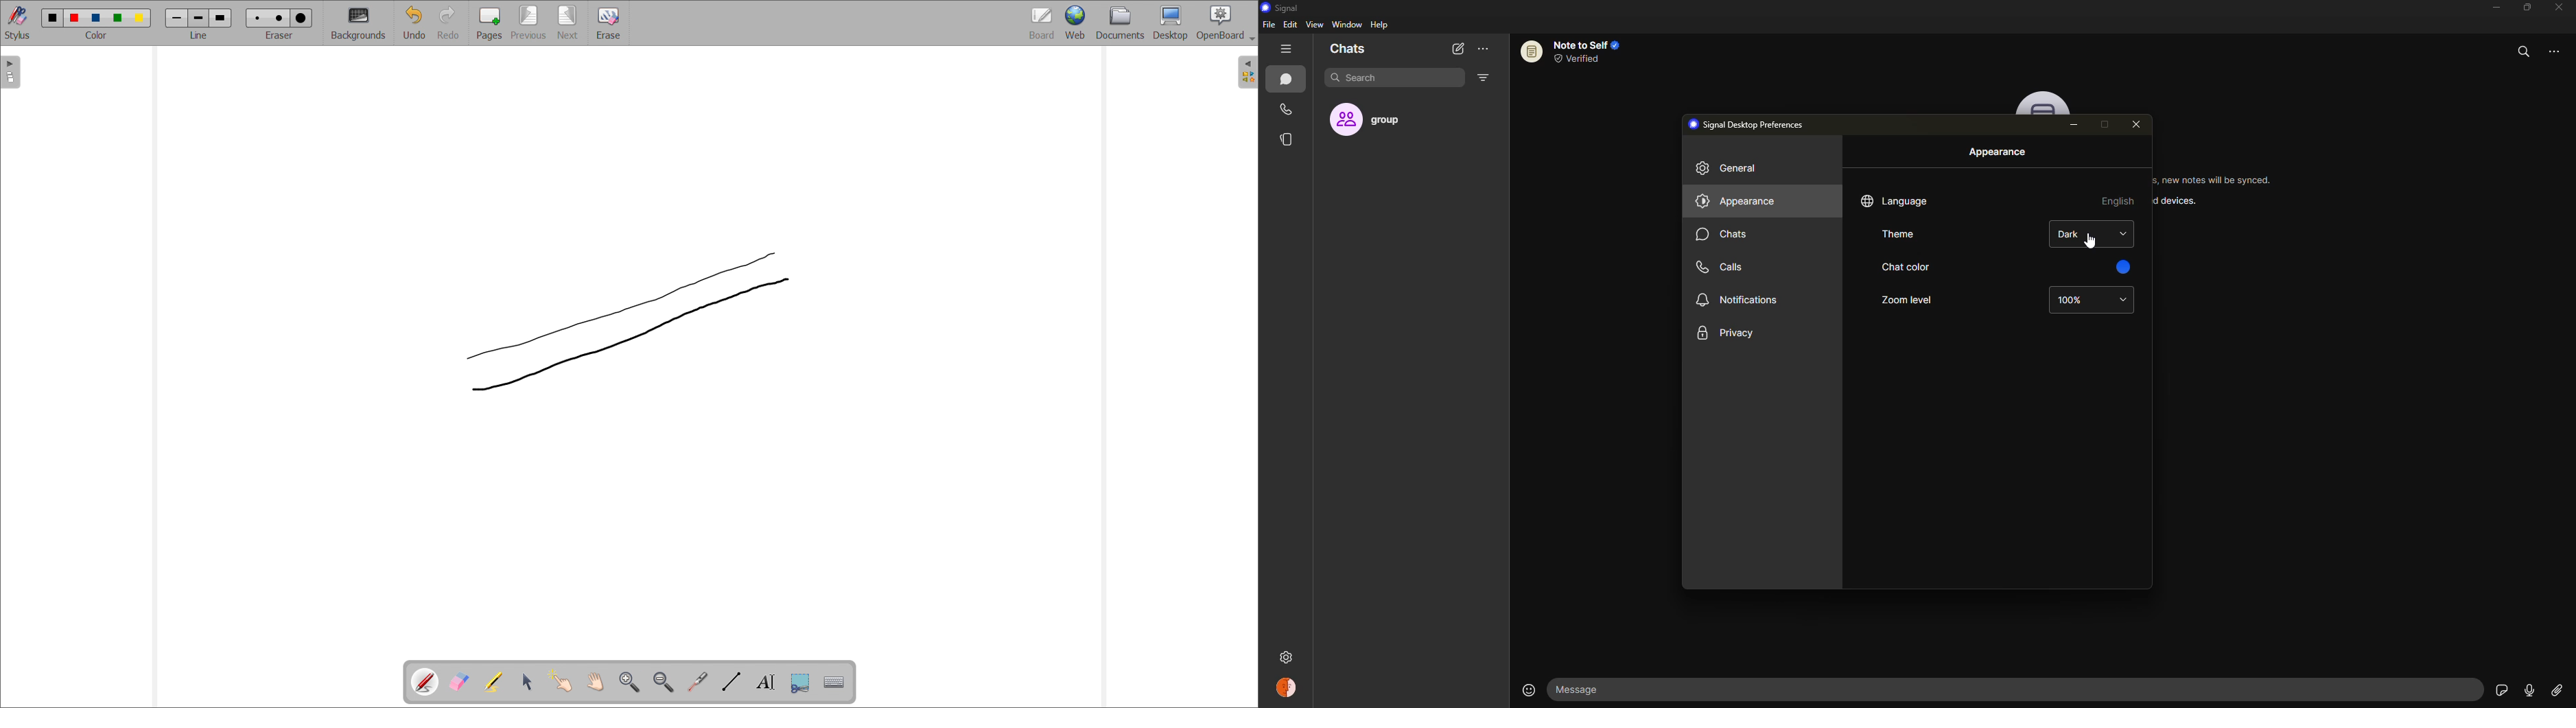 This screenshot has width=2576, height=728. What do you see at coordinates (1482, 78) in the screenshot?
I see `filter` at bounding box center [1482, 78].